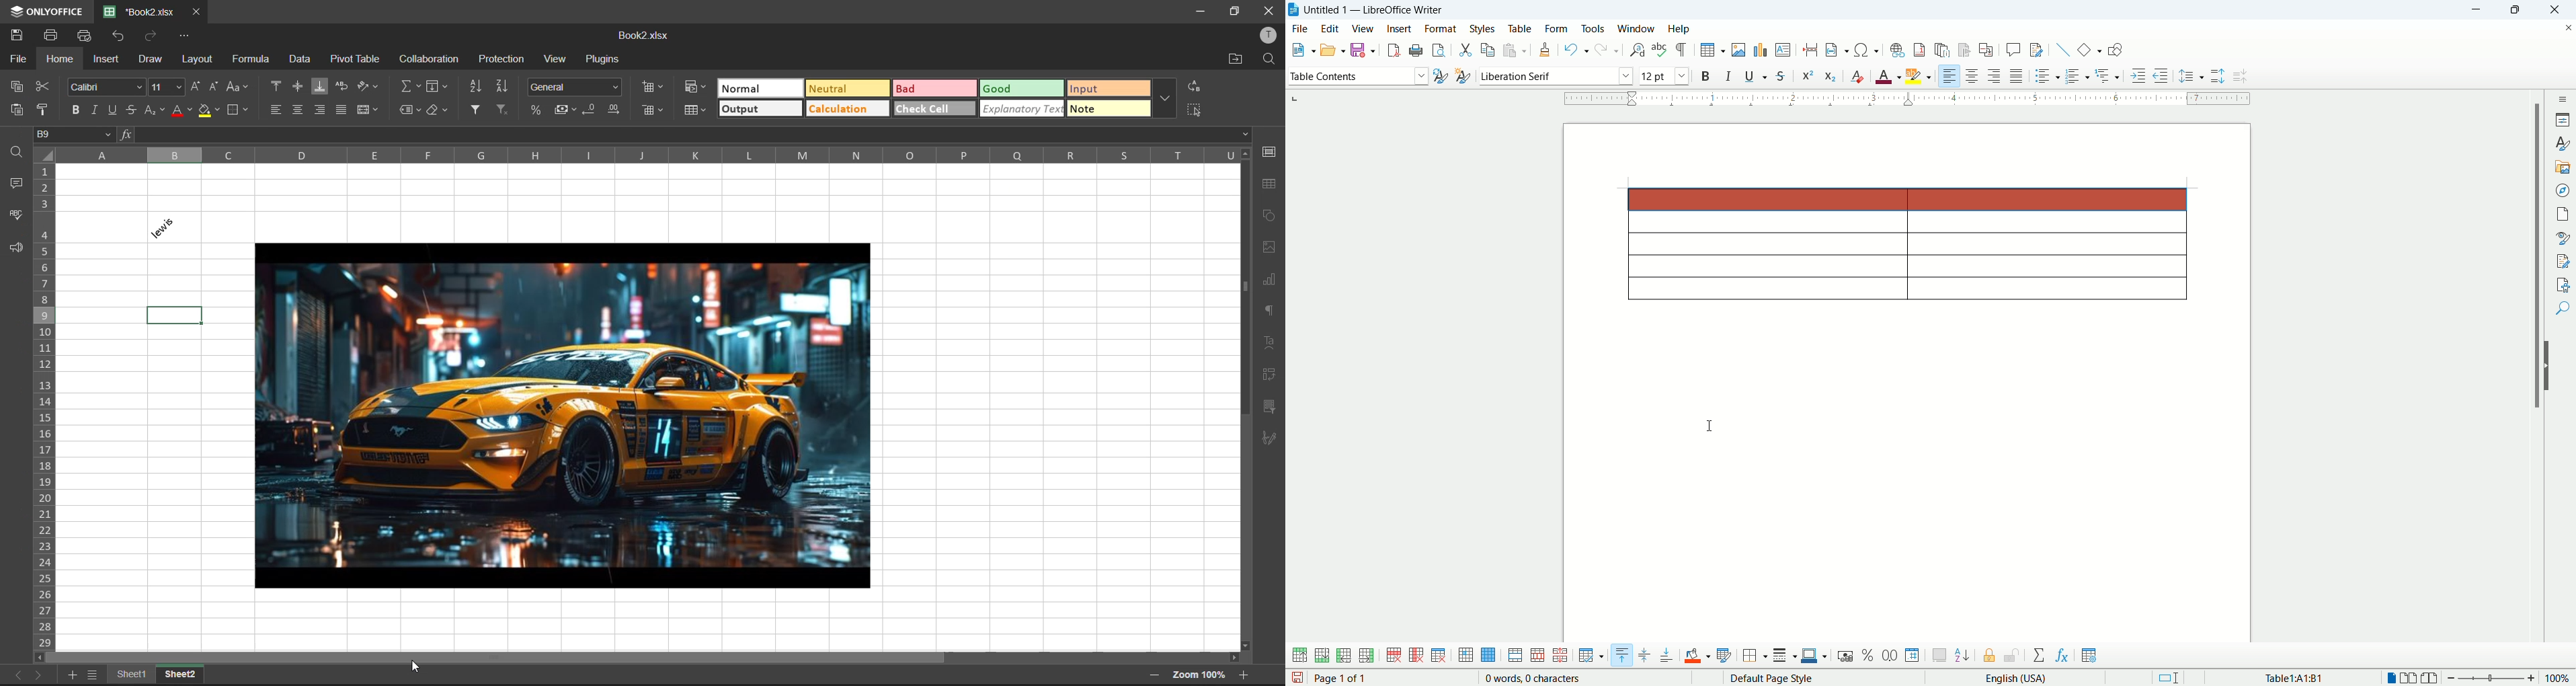 This screenshot has width=2576, height=700. I want to click on summation, so click(410, 87).